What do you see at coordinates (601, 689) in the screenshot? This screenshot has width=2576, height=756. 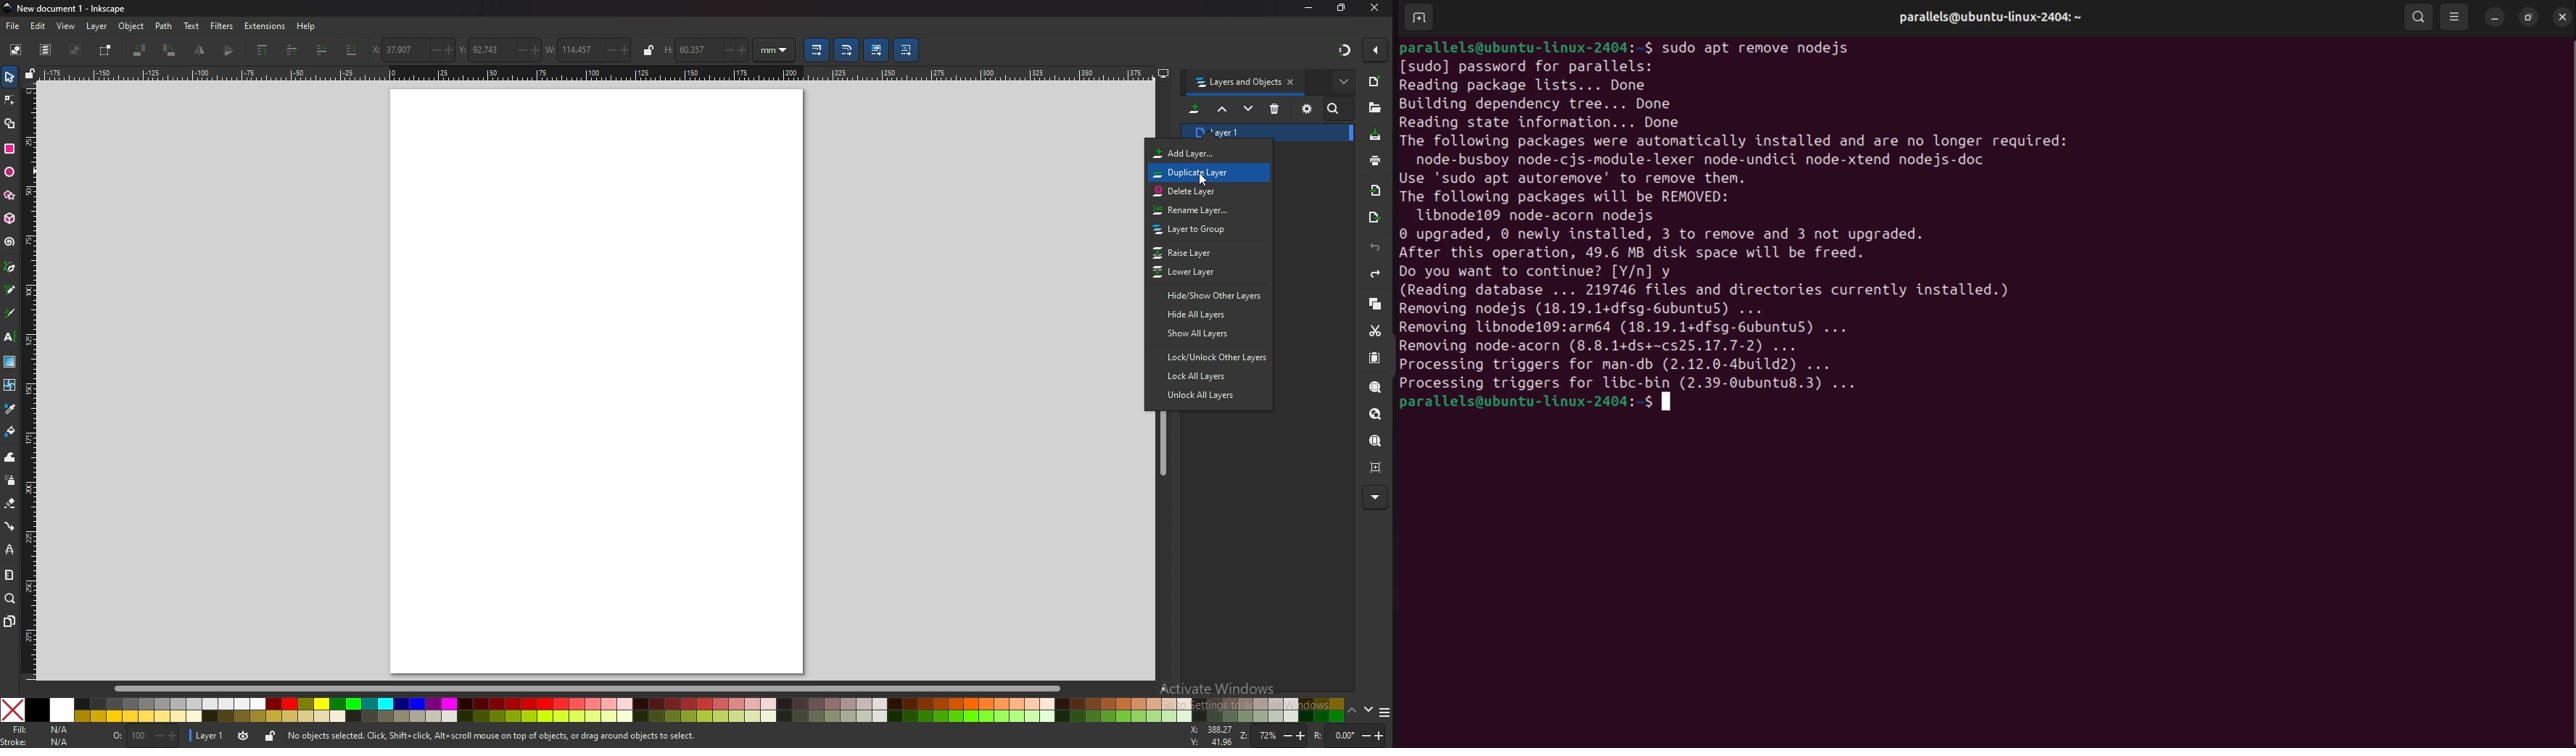 I see `scroll bar` at bounding box center [601, 689].